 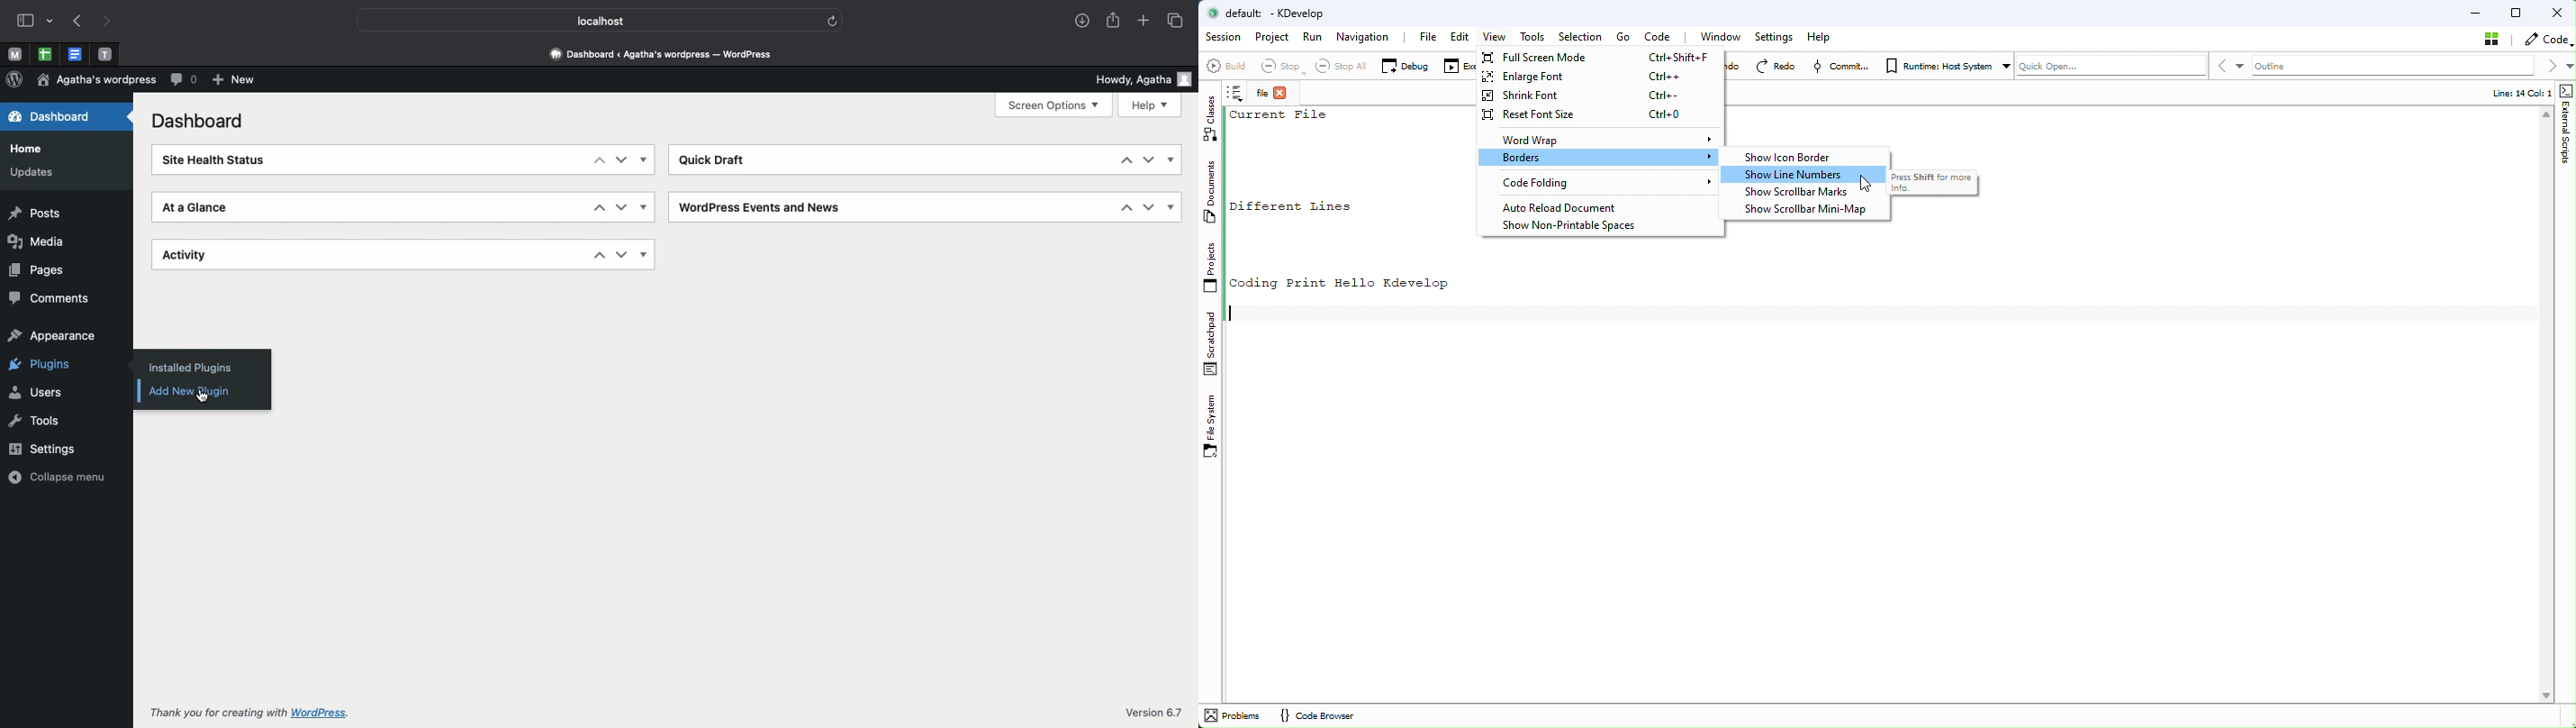 I want to click on Help, so click(x=1151, y=105).